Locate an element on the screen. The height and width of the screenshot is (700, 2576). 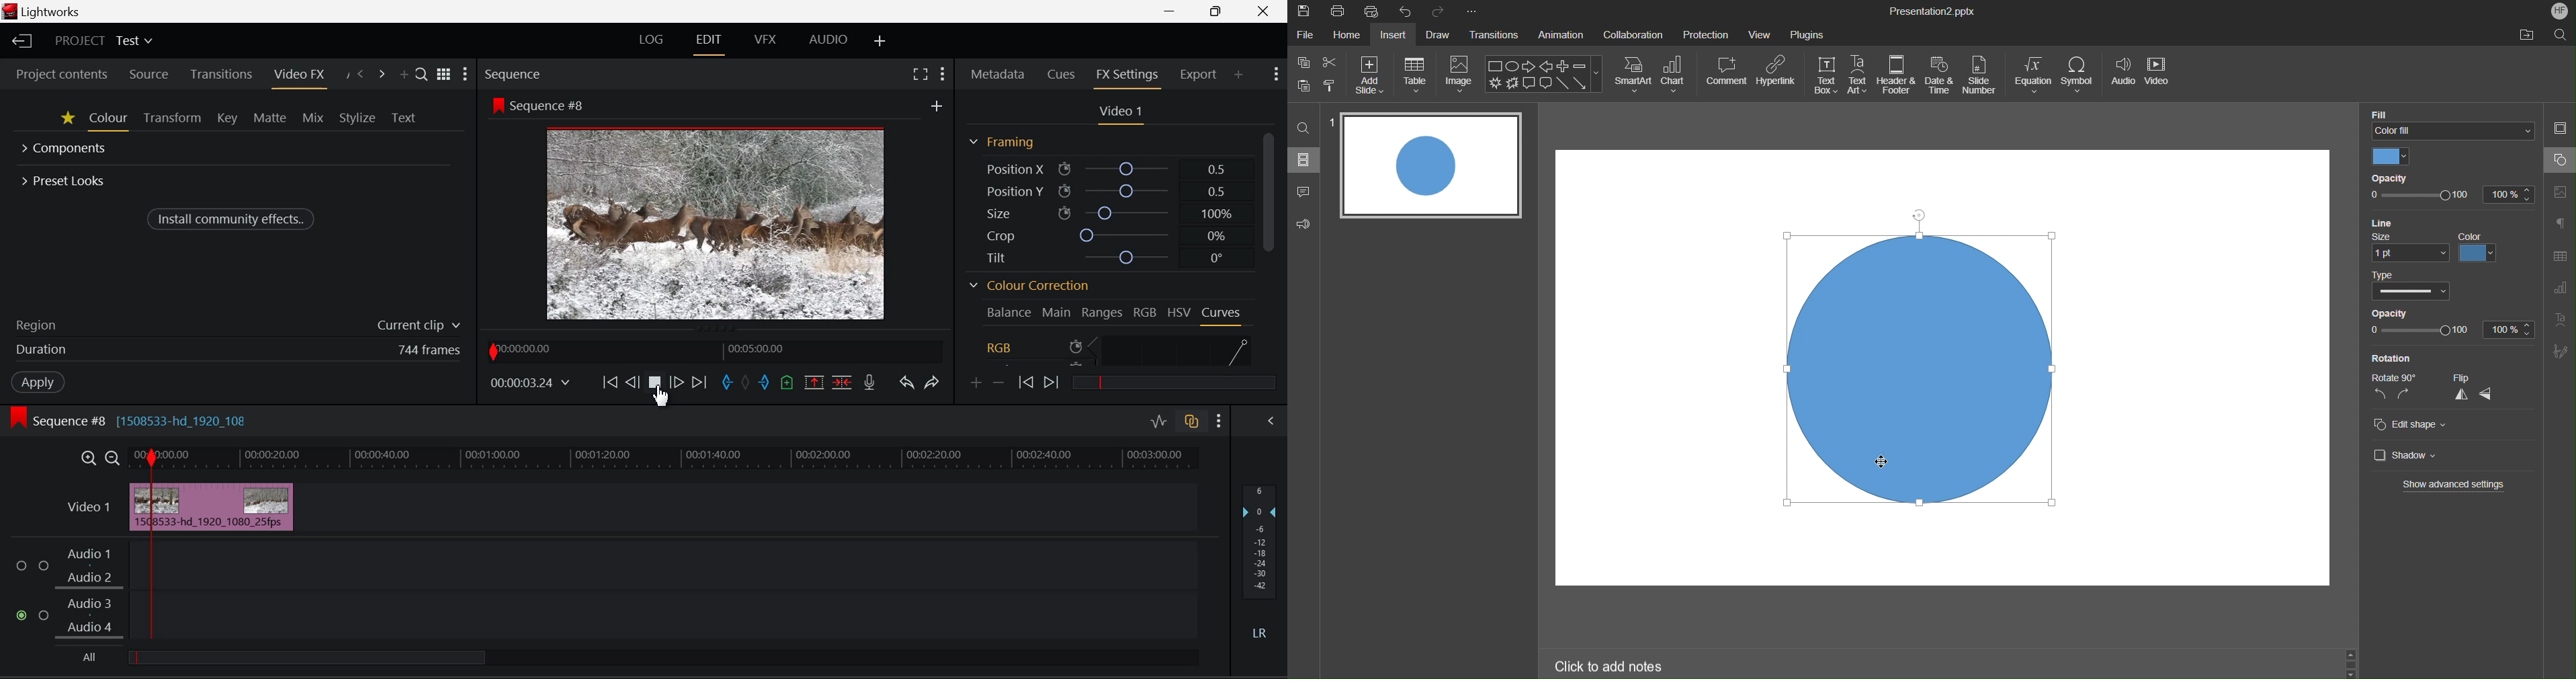
right is located at coordinates (2404, 395).